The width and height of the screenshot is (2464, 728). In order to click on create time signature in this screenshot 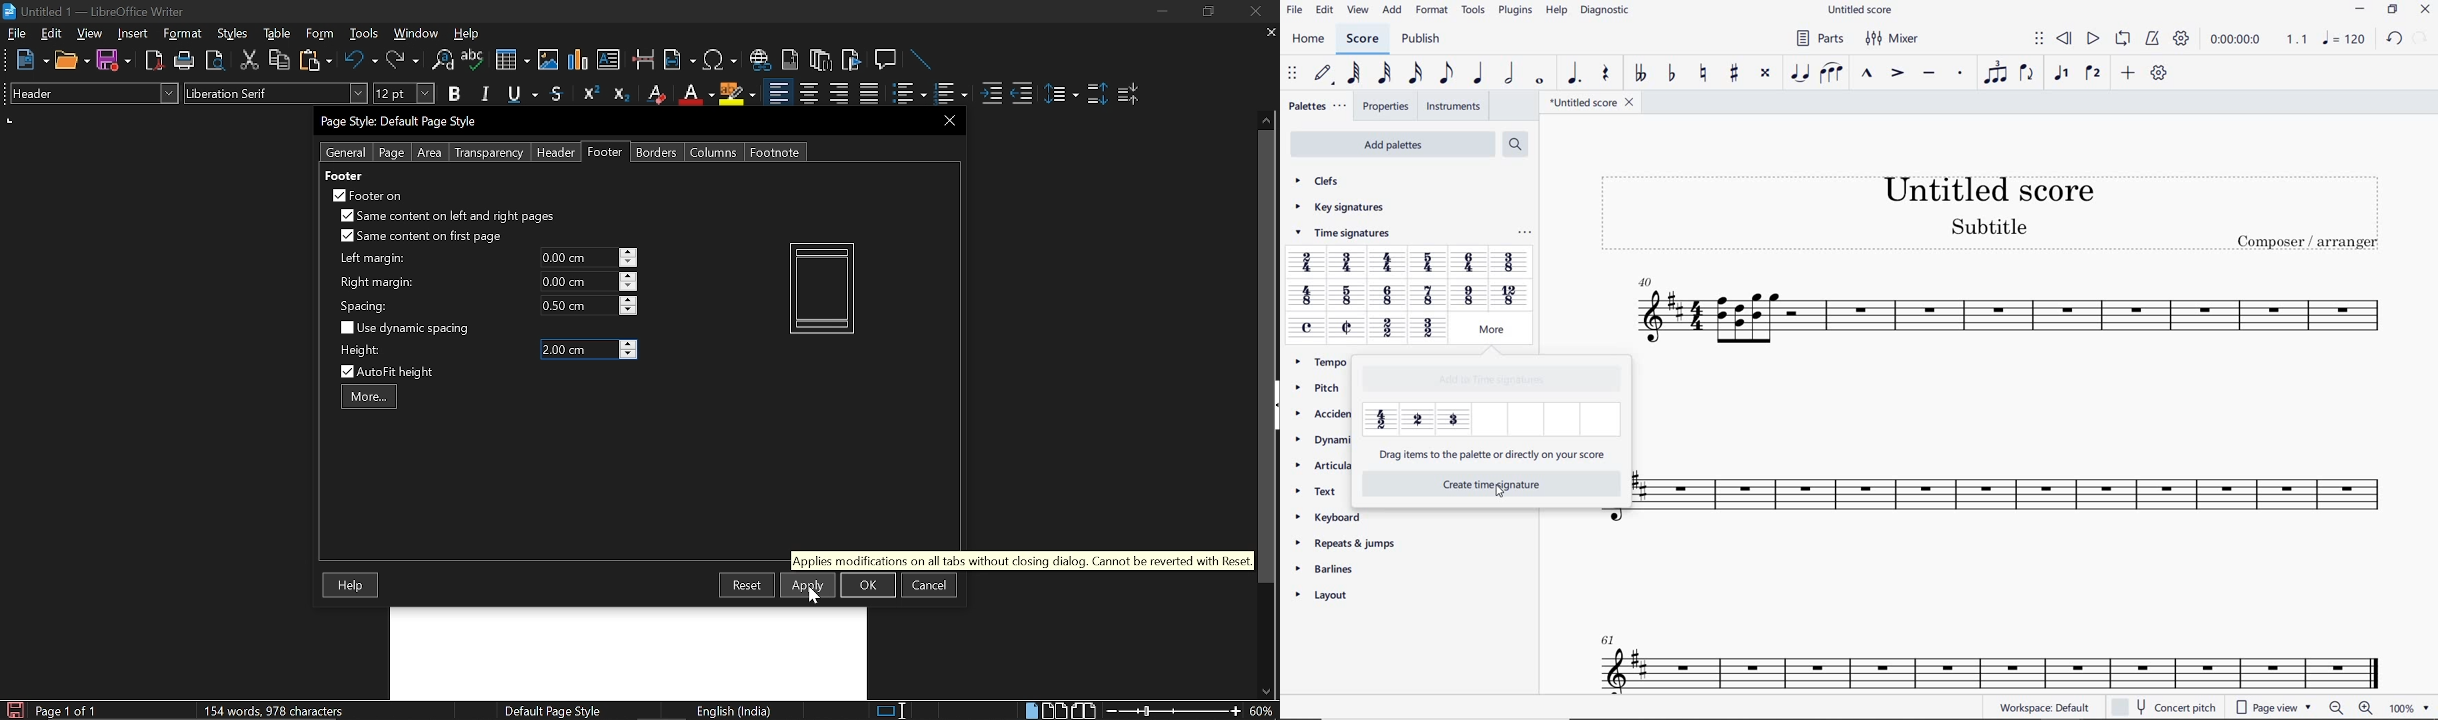, I will do `click(1479, 483)`.